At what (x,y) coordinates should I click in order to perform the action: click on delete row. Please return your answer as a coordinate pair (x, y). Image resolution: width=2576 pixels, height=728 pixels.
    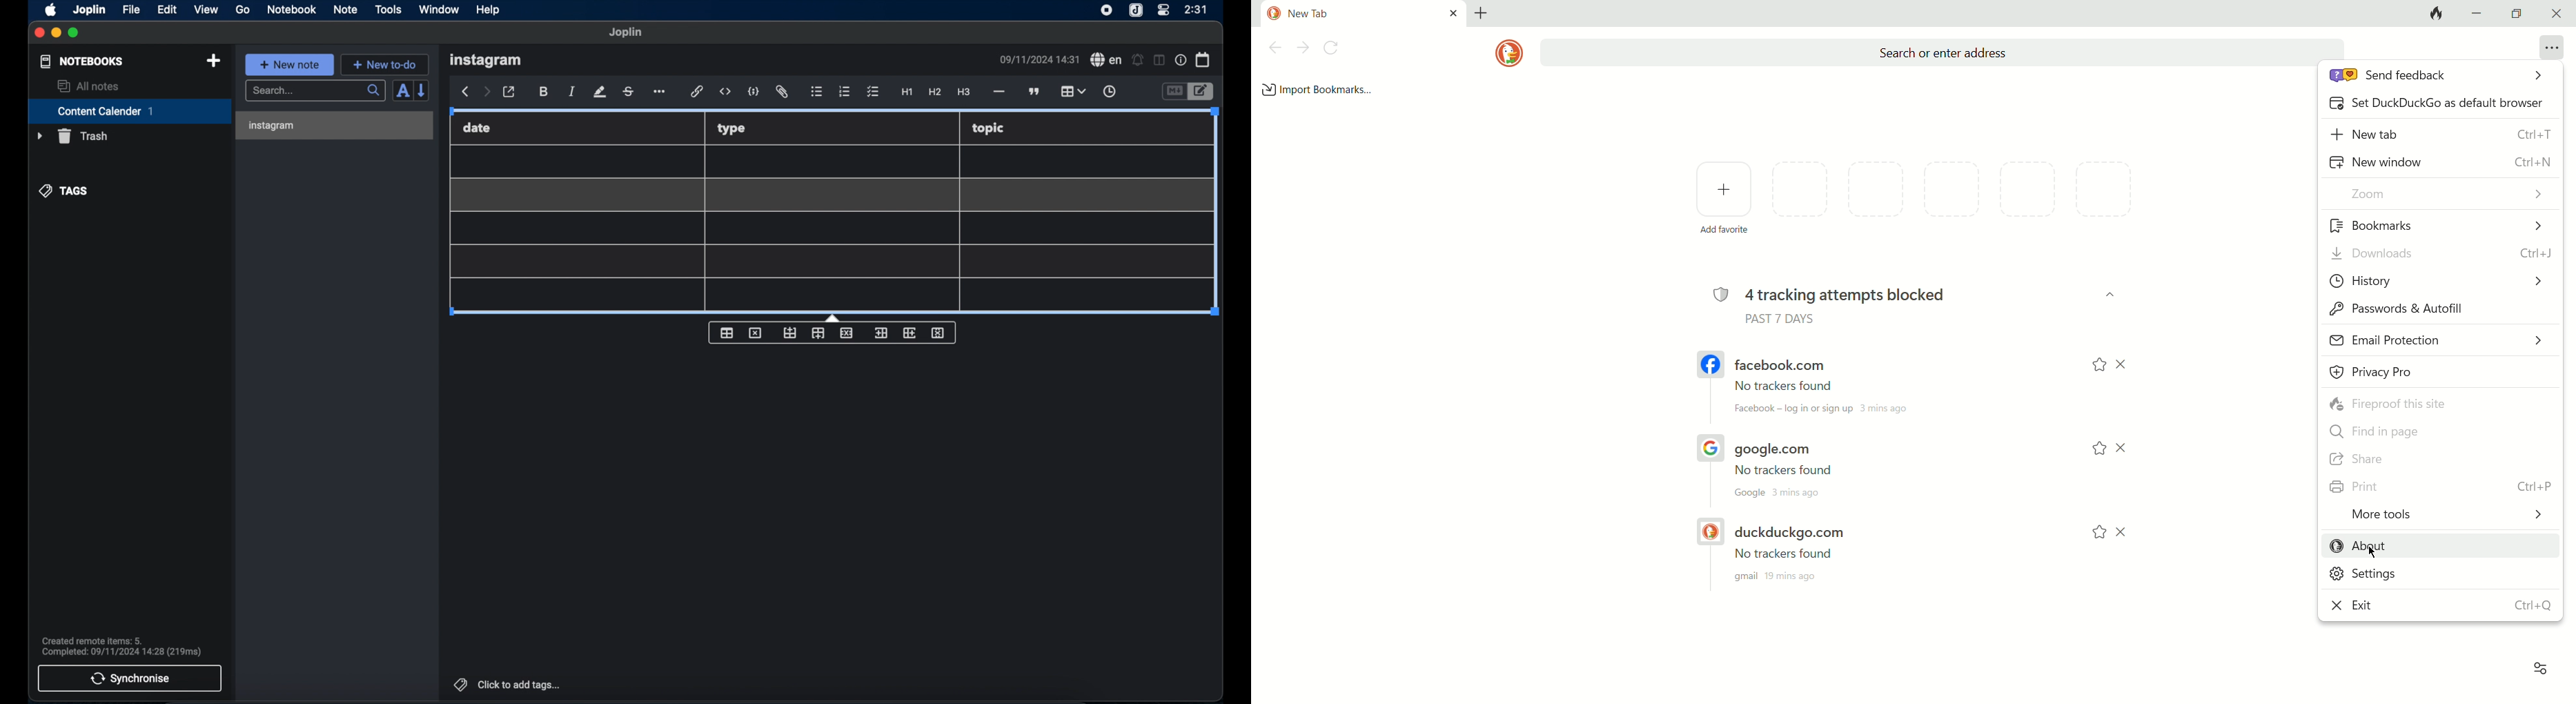
    Looking at the image, I should click on (846, 332).